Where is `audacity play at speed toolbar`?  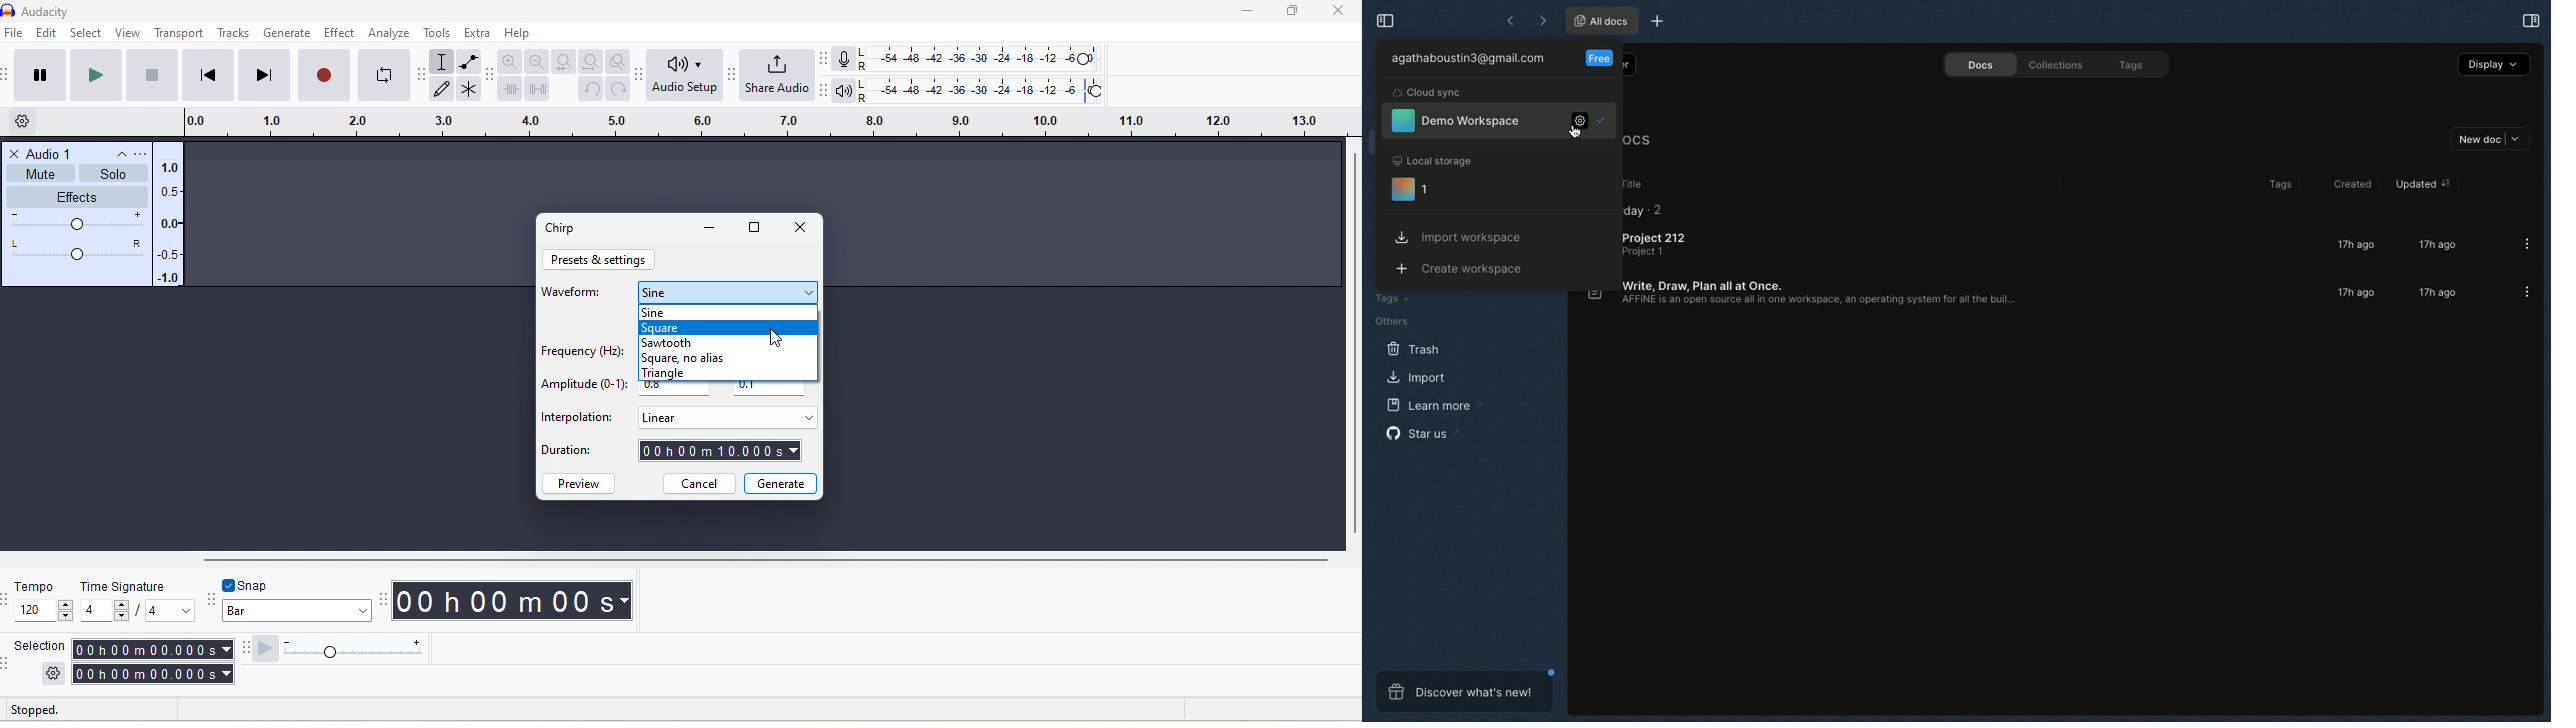
audacity play at speed toolbar is located at coordinates (243, 649).